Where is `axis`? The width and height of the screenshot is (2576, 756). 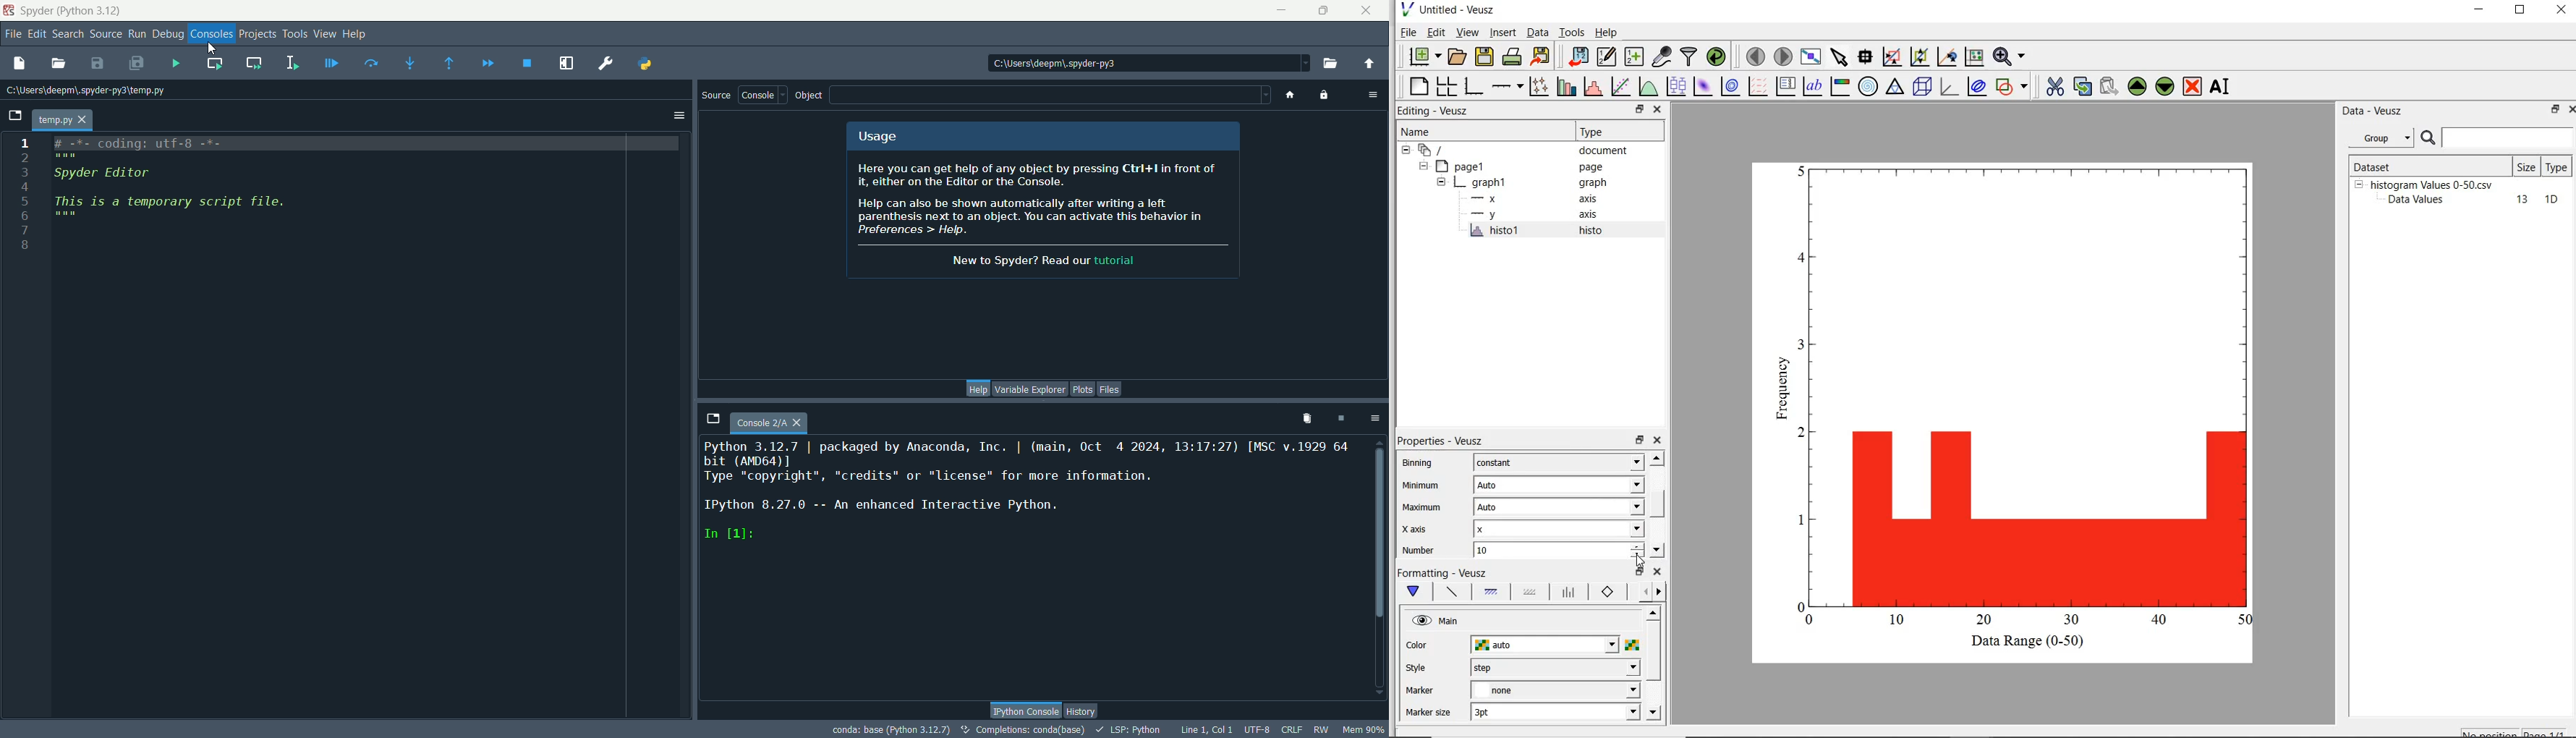
axis is located at coordinates (1592, 216).